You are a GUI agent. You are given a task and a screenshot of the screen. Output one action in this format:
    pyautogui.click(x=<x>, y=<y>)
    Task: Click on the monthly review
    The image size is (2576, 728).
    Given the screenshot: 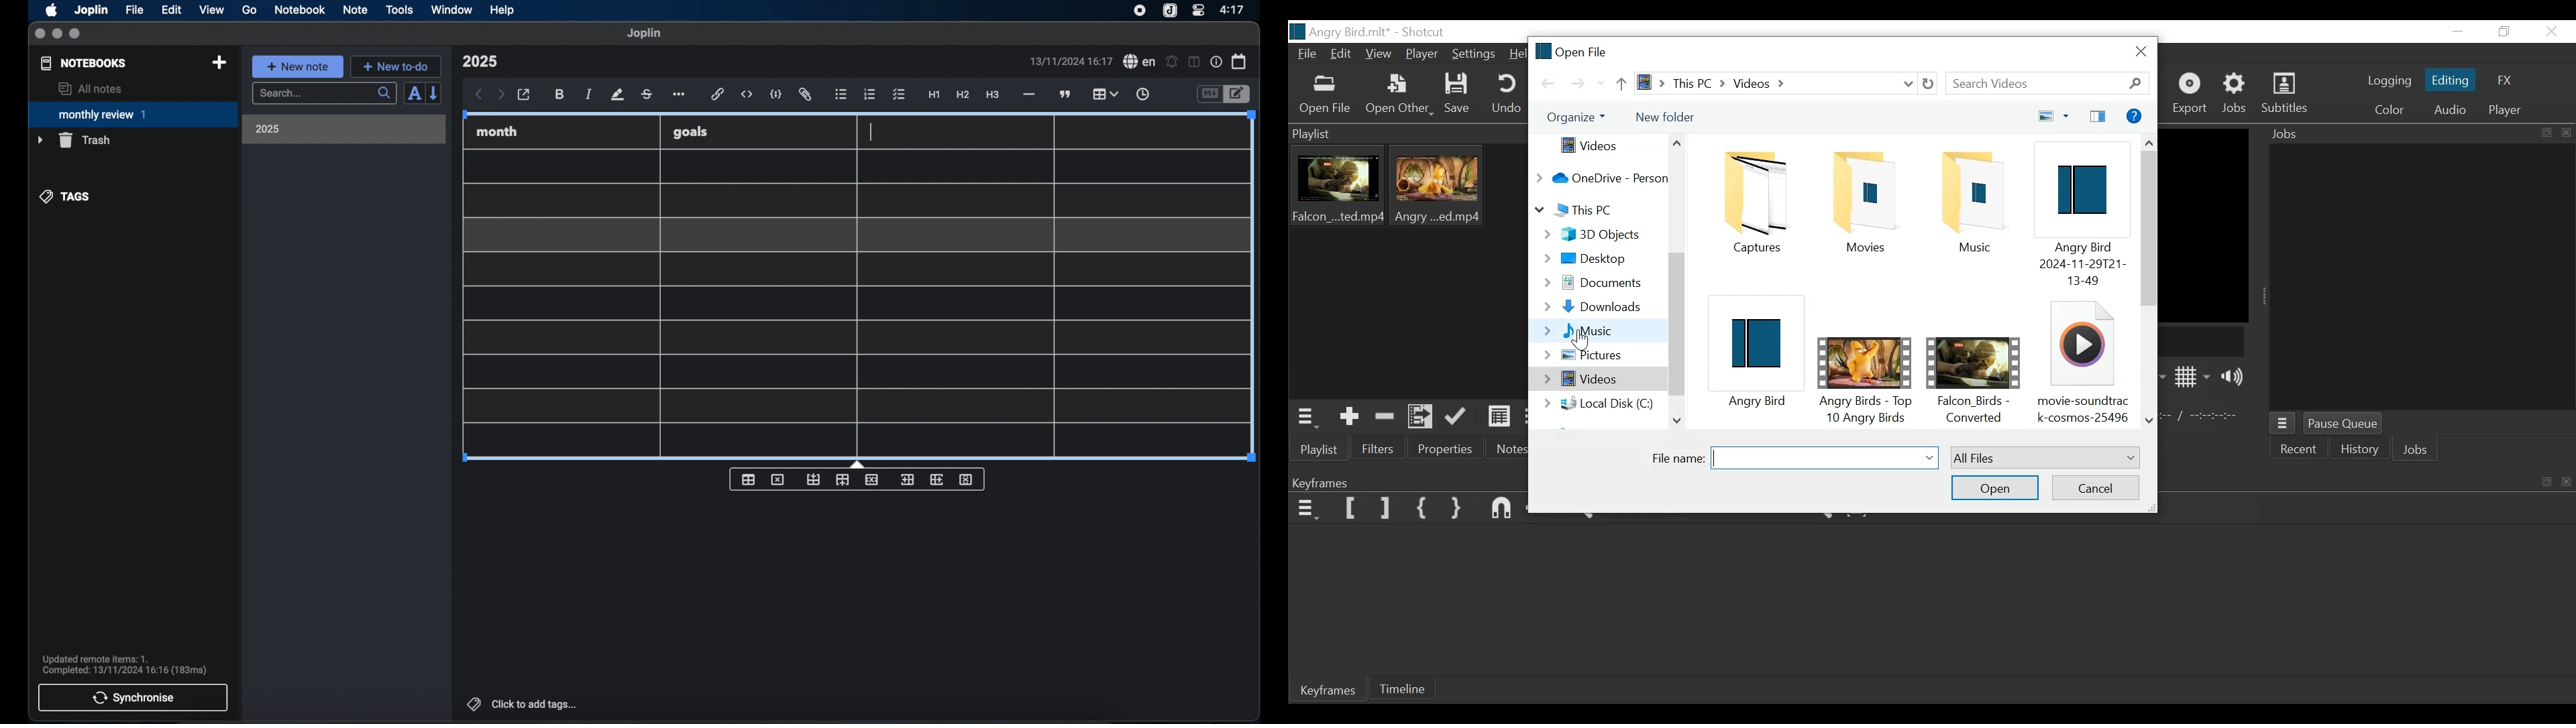 What is the action you would take?
    pyautogui.click(x=133, y=113)
    